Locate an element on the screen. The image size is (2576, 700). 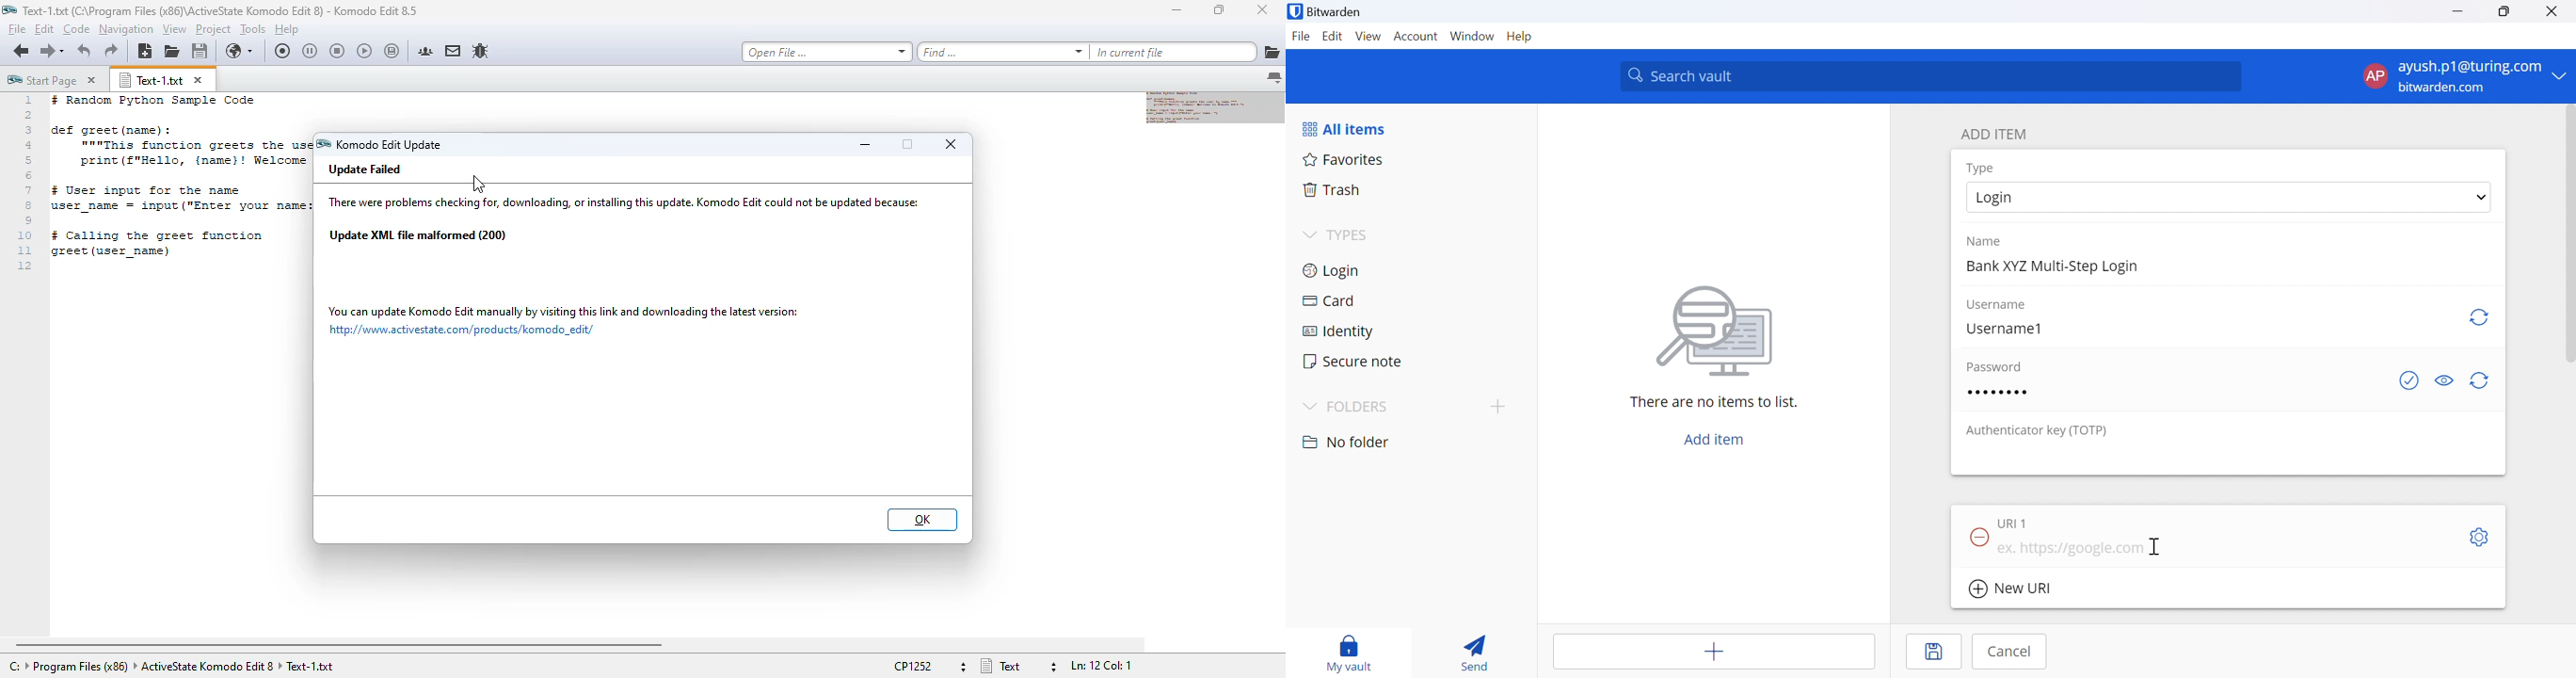
save last macro to toolbox is located at coordinates (392, 51).